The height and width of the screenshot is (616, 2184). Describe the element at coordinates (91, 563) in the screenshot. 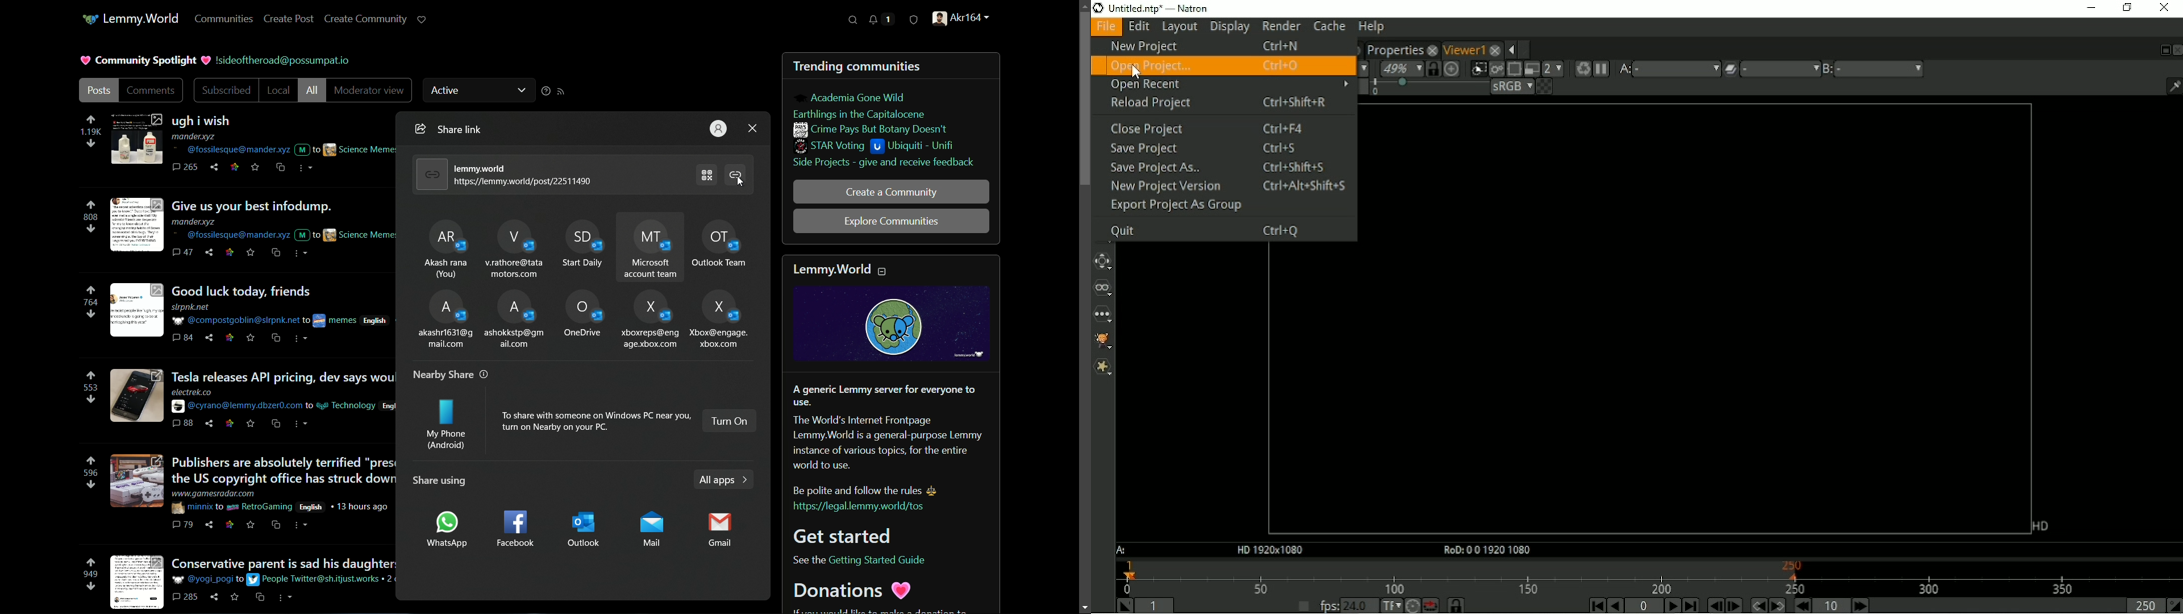

I see `upvote` at that location.